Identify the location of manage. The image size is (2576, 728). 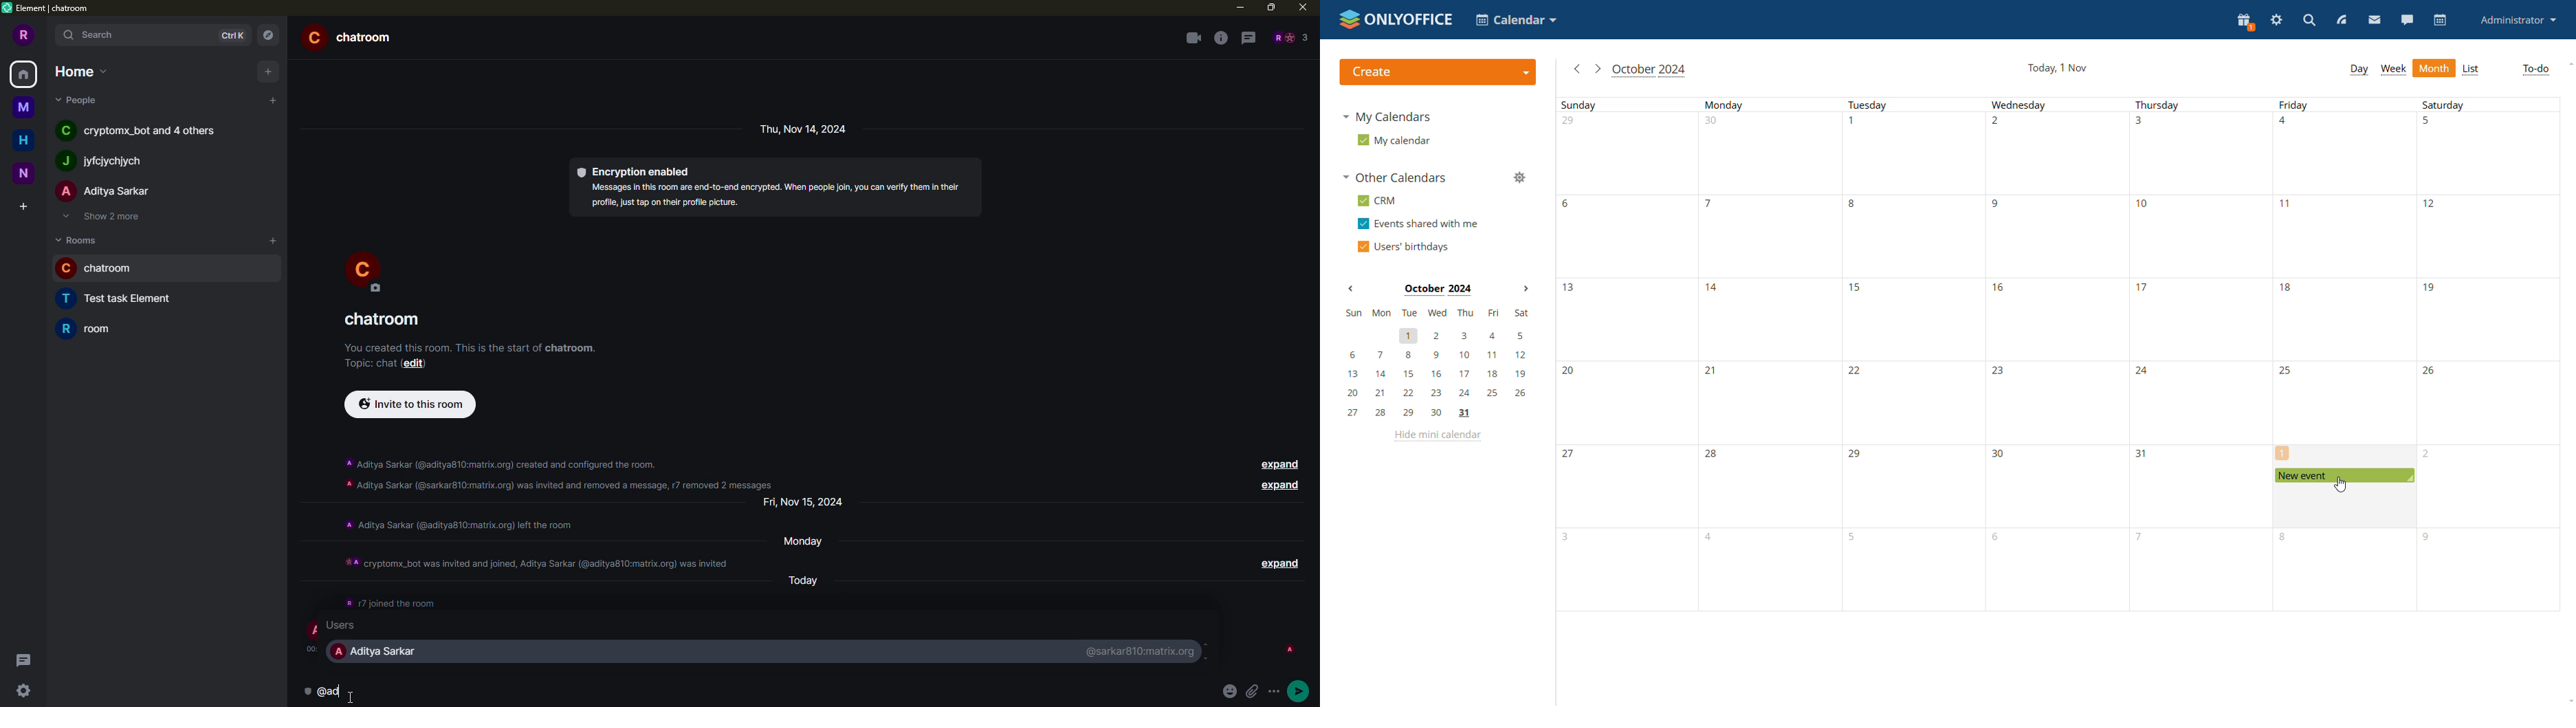
(1522, 179).